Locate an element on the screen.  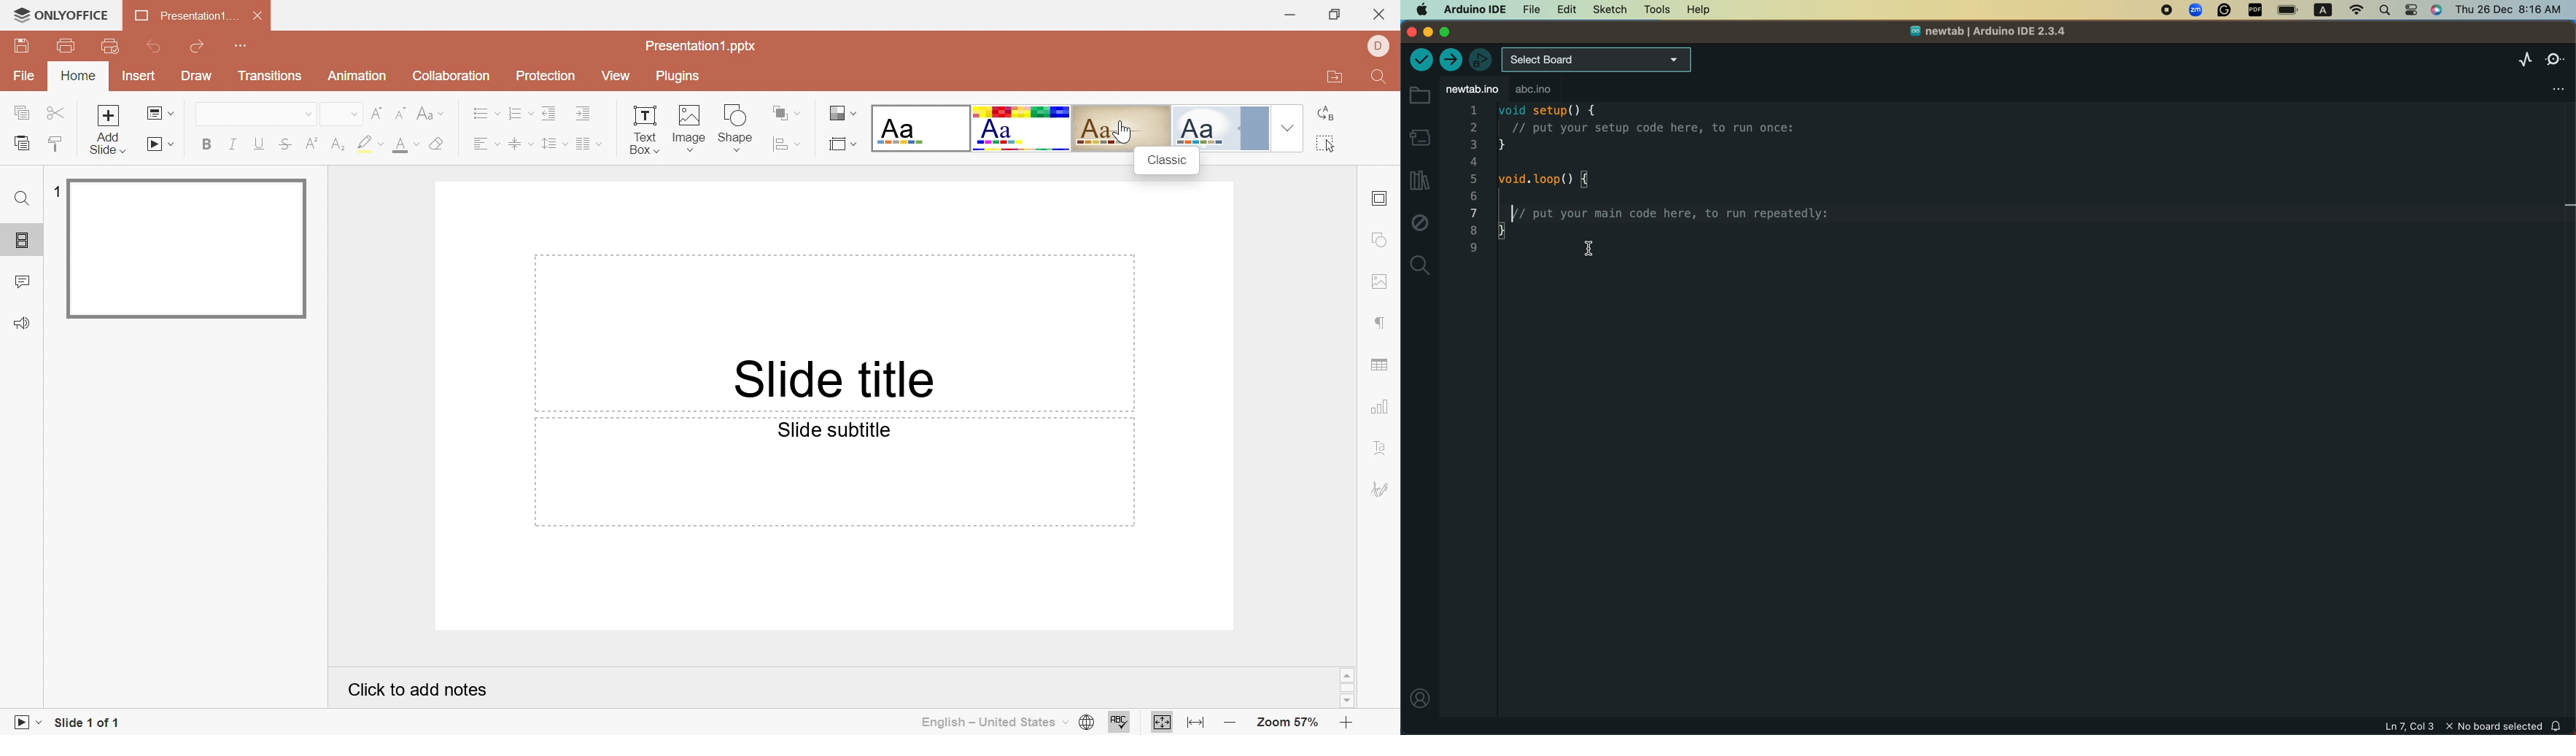
Slideshow is located at coordinates (18, 722).